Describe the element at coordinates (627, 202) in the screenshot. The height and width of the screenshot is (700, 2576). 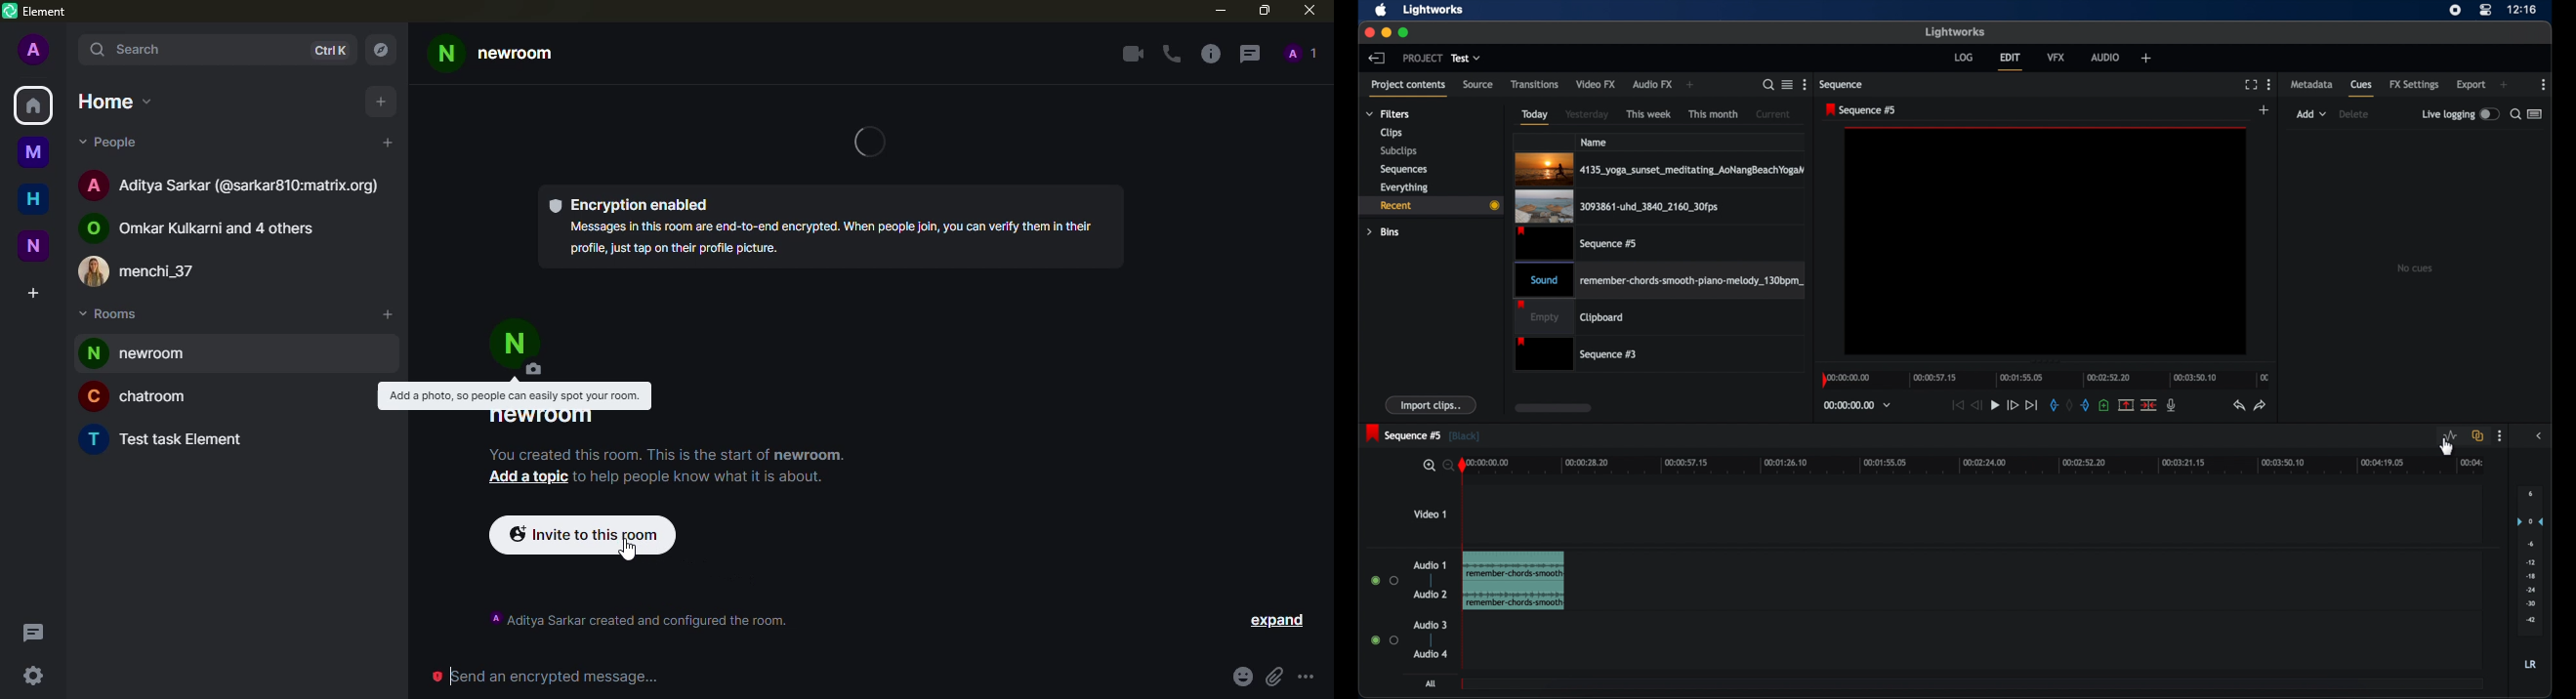
I see `encryption enabled` at that location.